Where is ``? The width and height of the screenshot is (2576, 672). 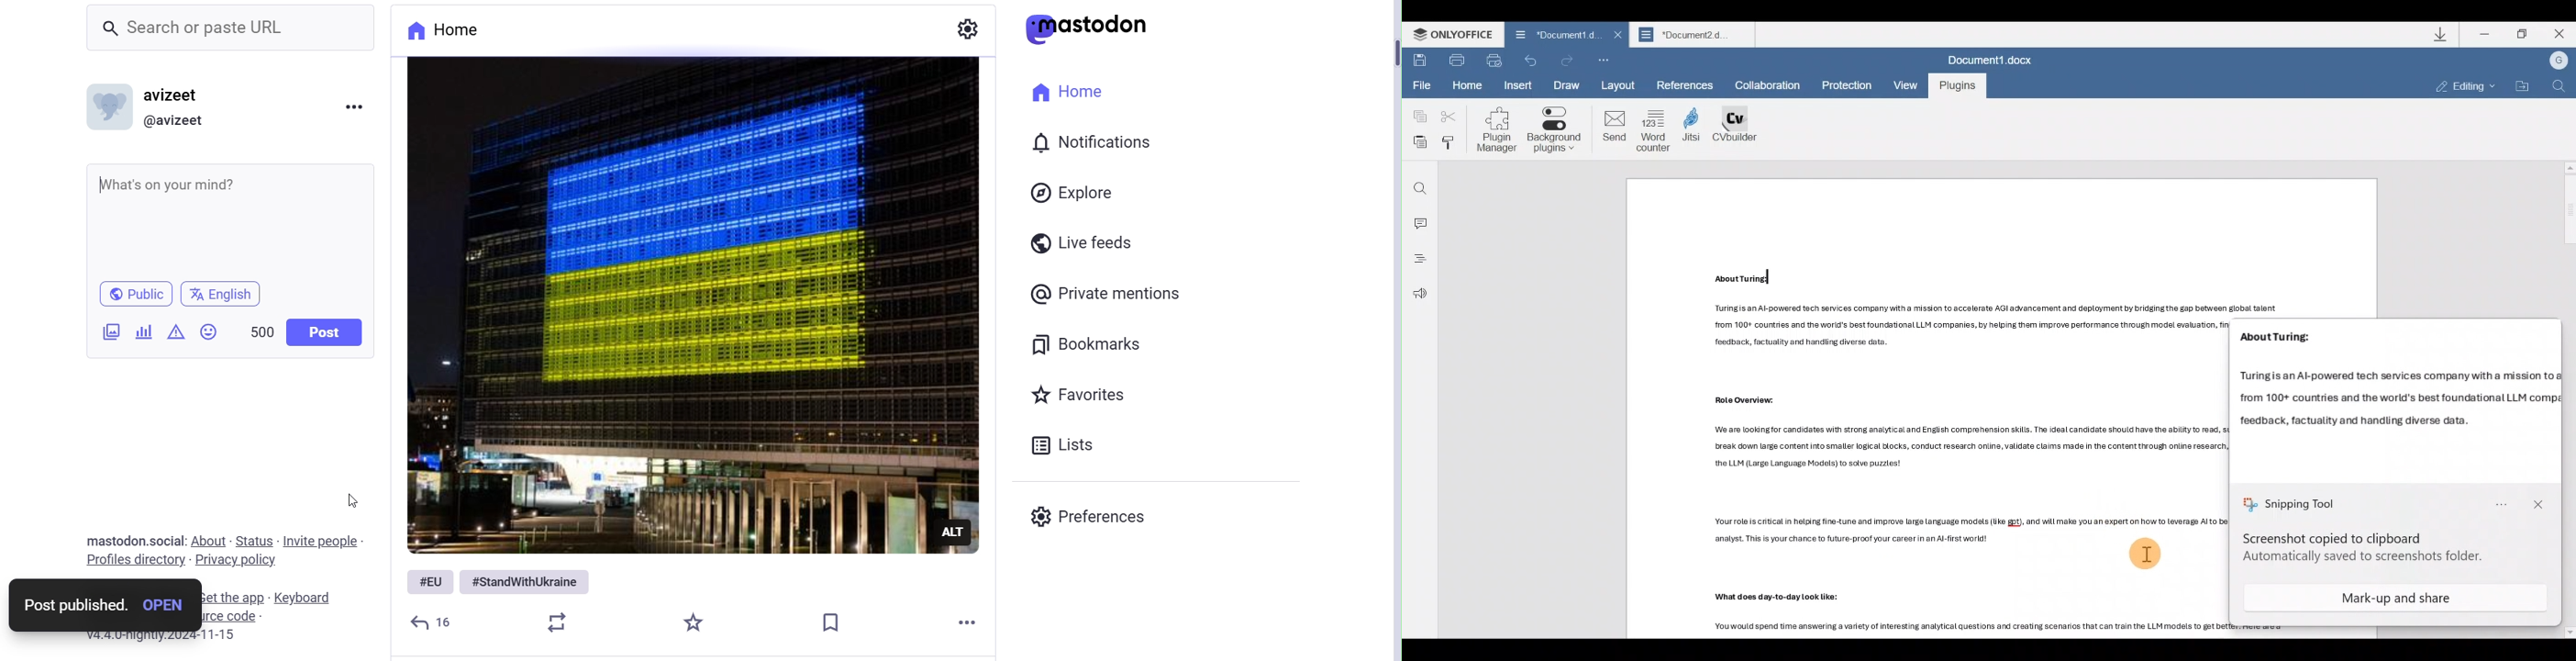  is located at coordinates (1967, 334).